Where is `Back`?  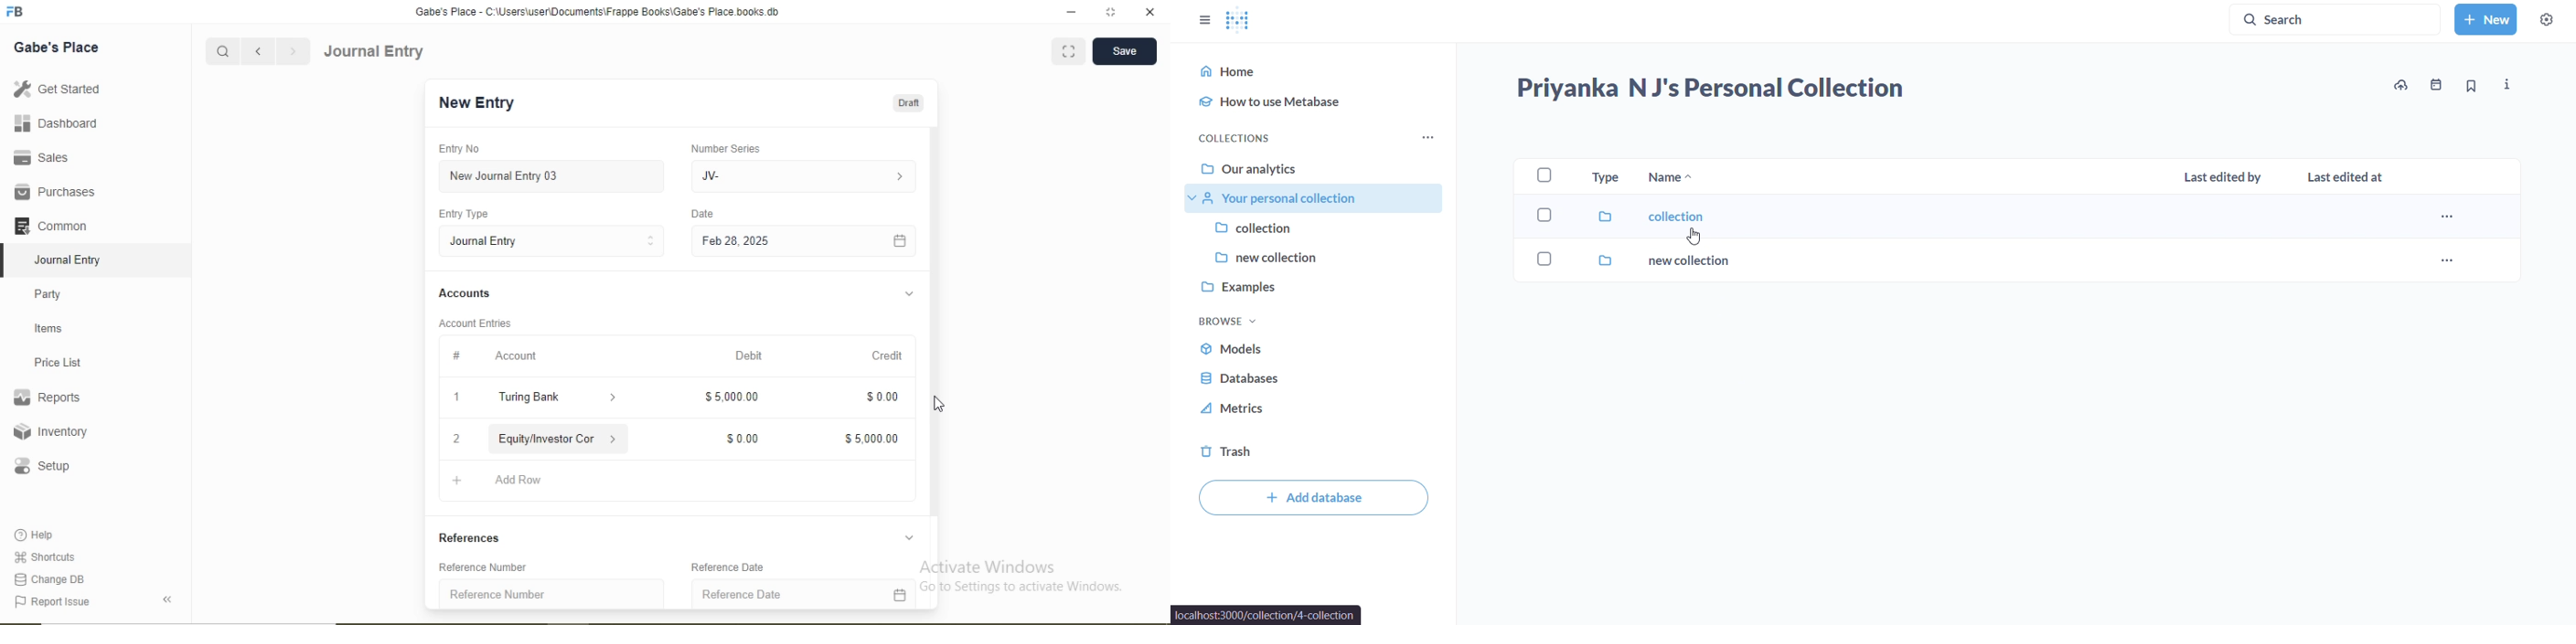 Back is located at coordinates (166, 599).